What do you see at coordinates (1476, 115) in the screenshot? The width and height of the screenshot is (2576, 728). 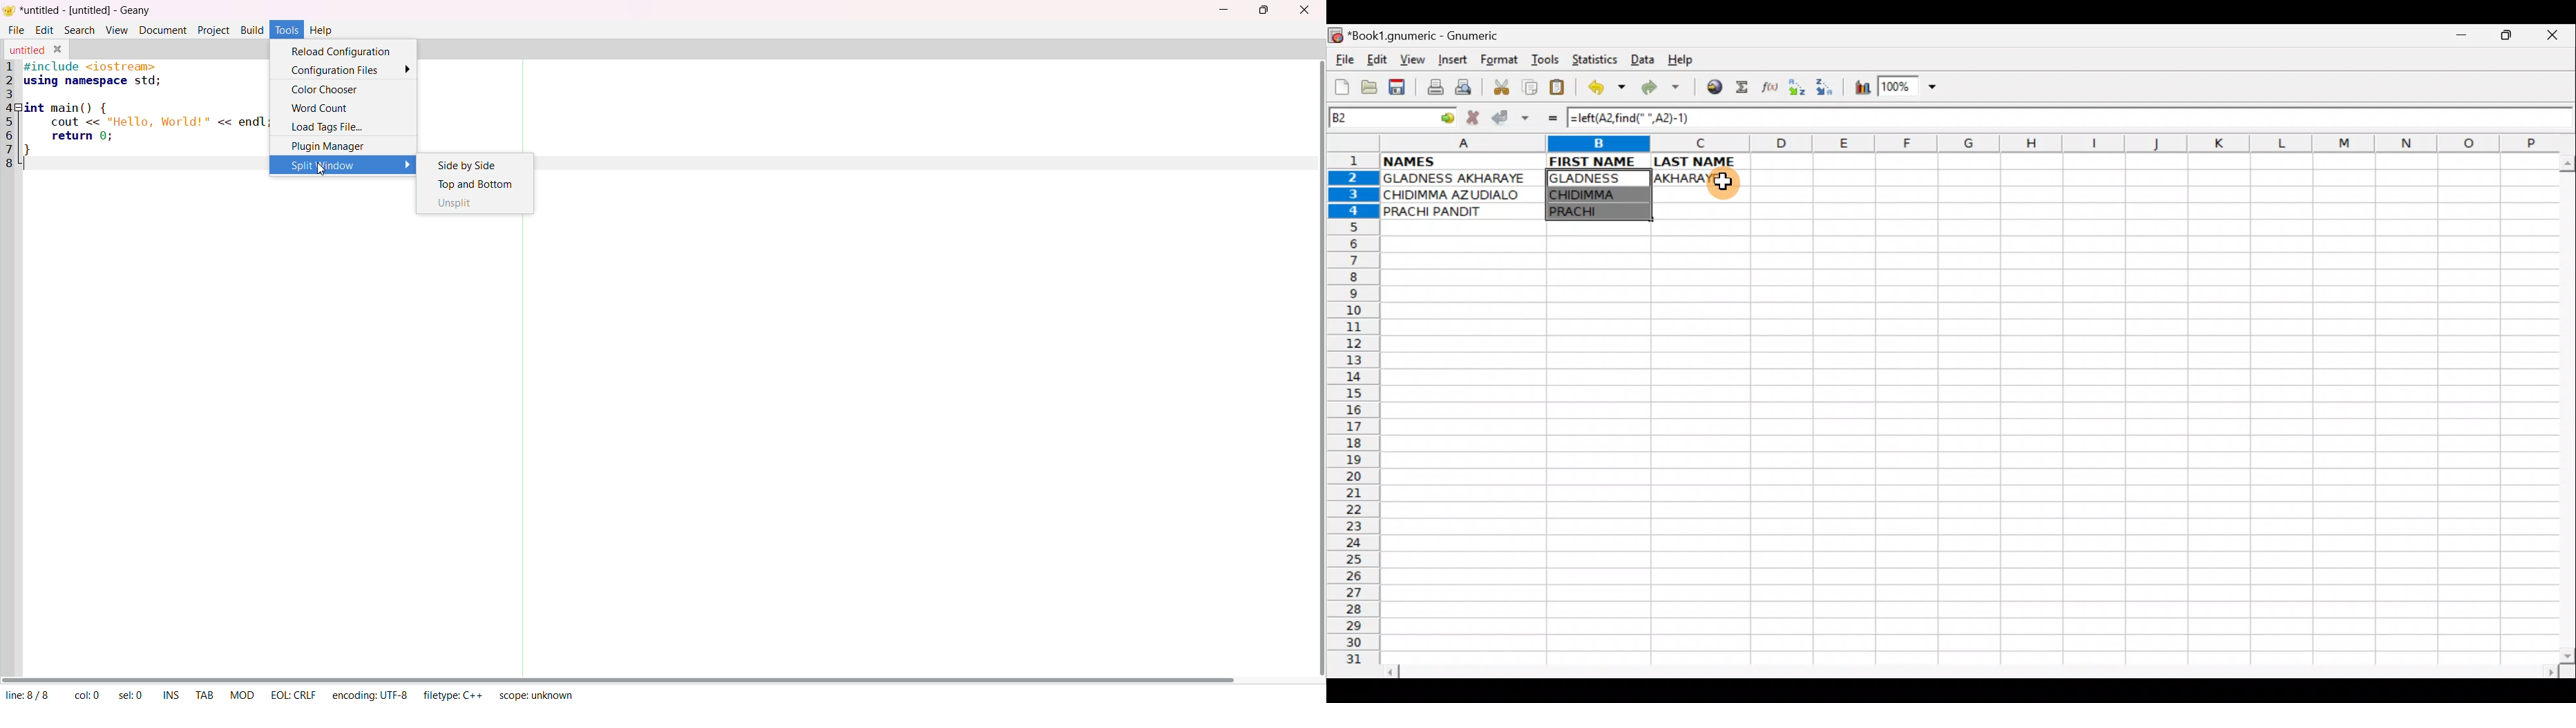 I see `Cancel change` at bounding box center [1476, 115].